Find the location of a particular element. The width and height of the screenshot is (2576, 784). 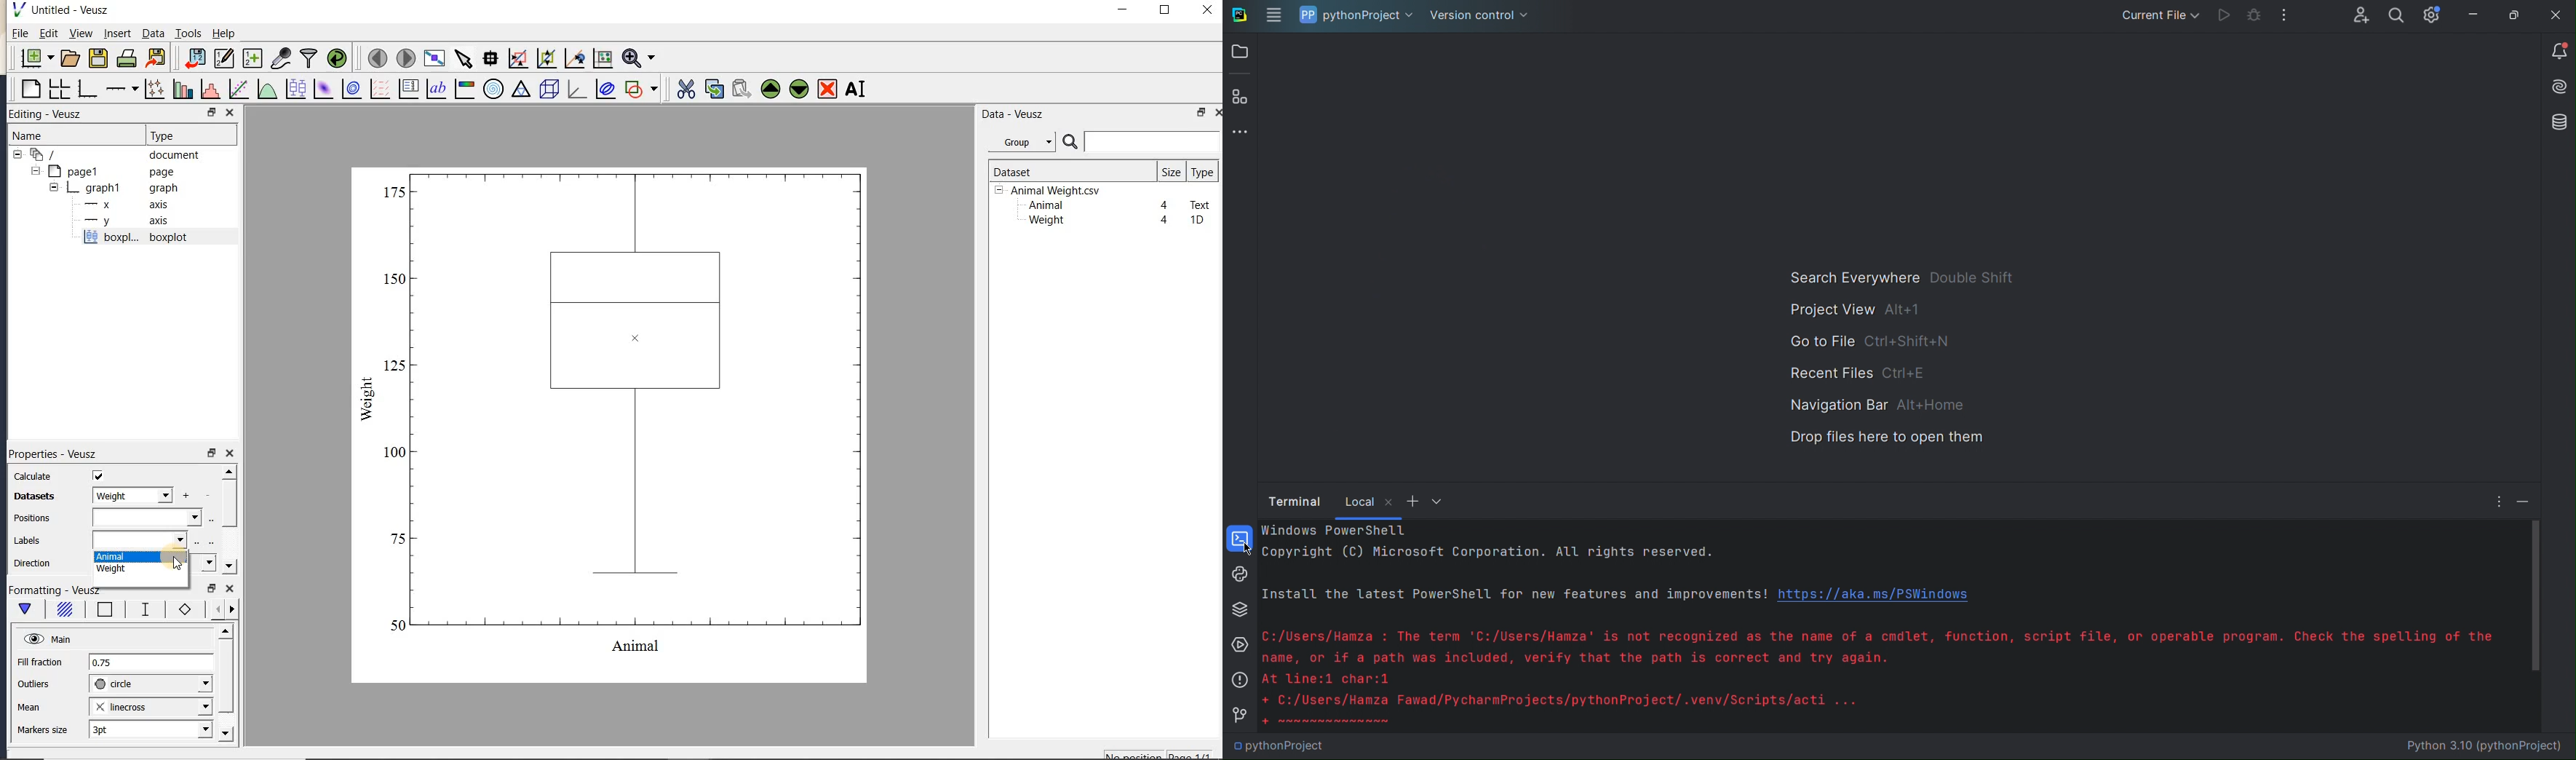

Main is located at coordinates (47, 638).